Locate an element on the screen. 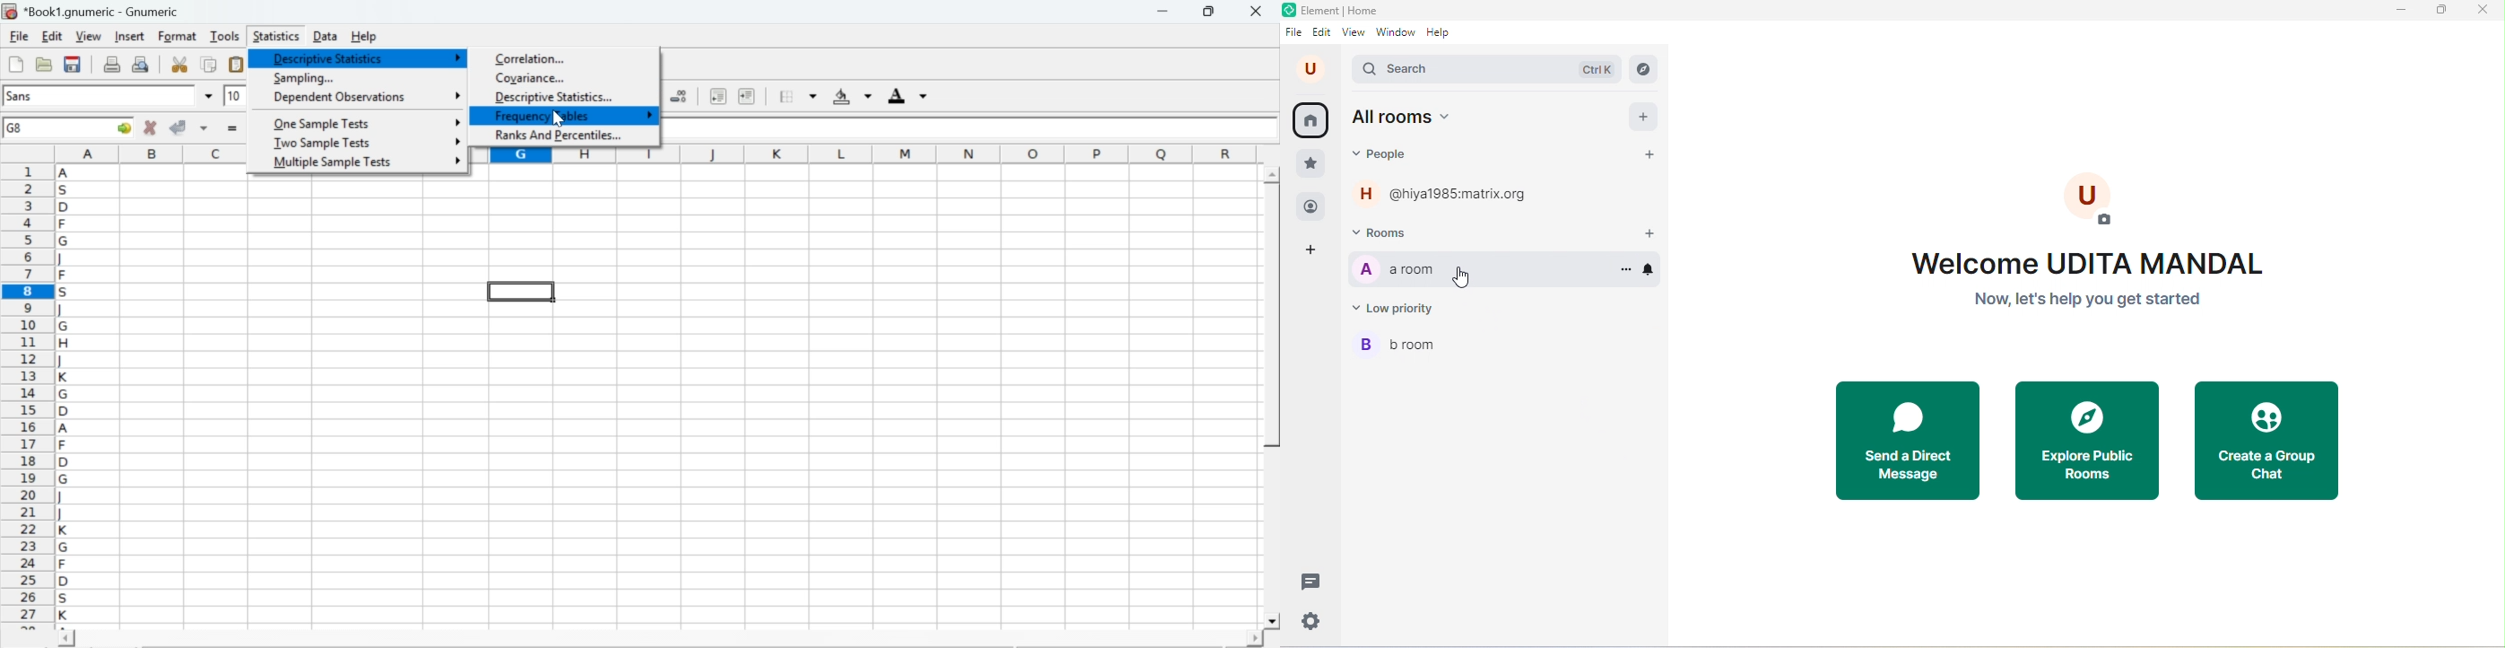  frequency tables is located at coordinates (546, 117).